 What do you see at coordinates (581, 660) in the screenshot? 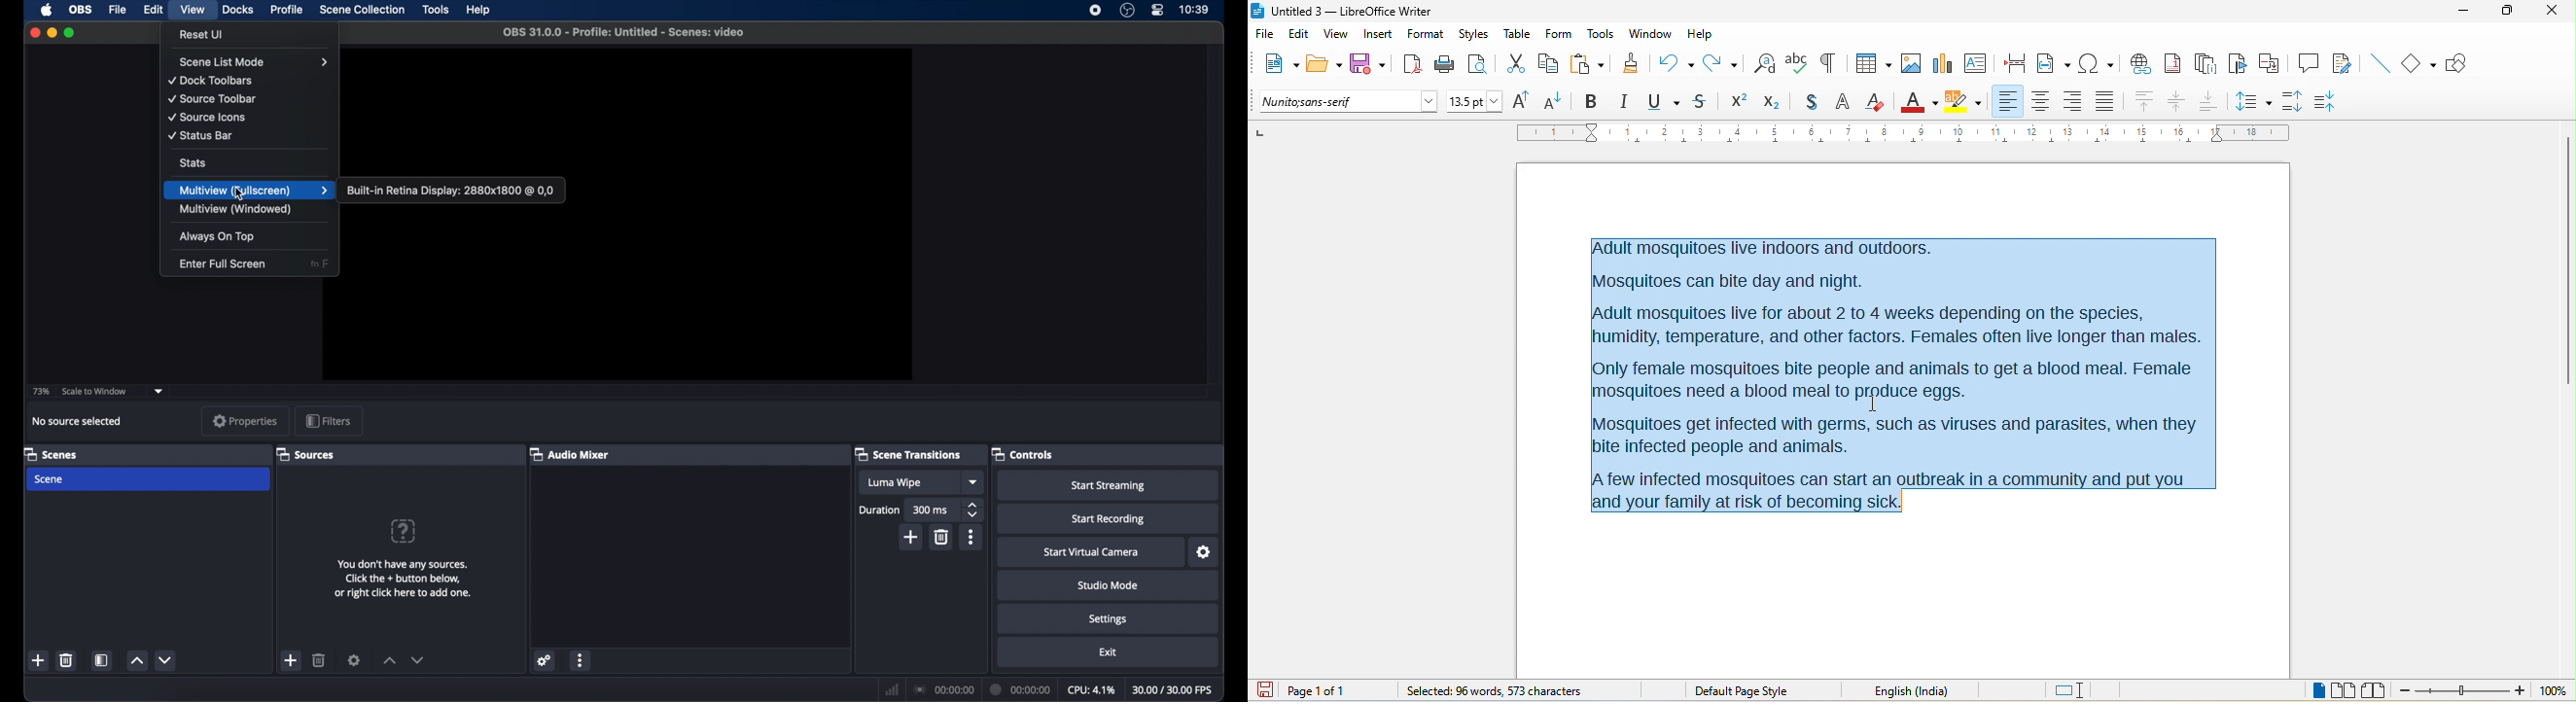
I see `more options` at bounding box center [581, 660].